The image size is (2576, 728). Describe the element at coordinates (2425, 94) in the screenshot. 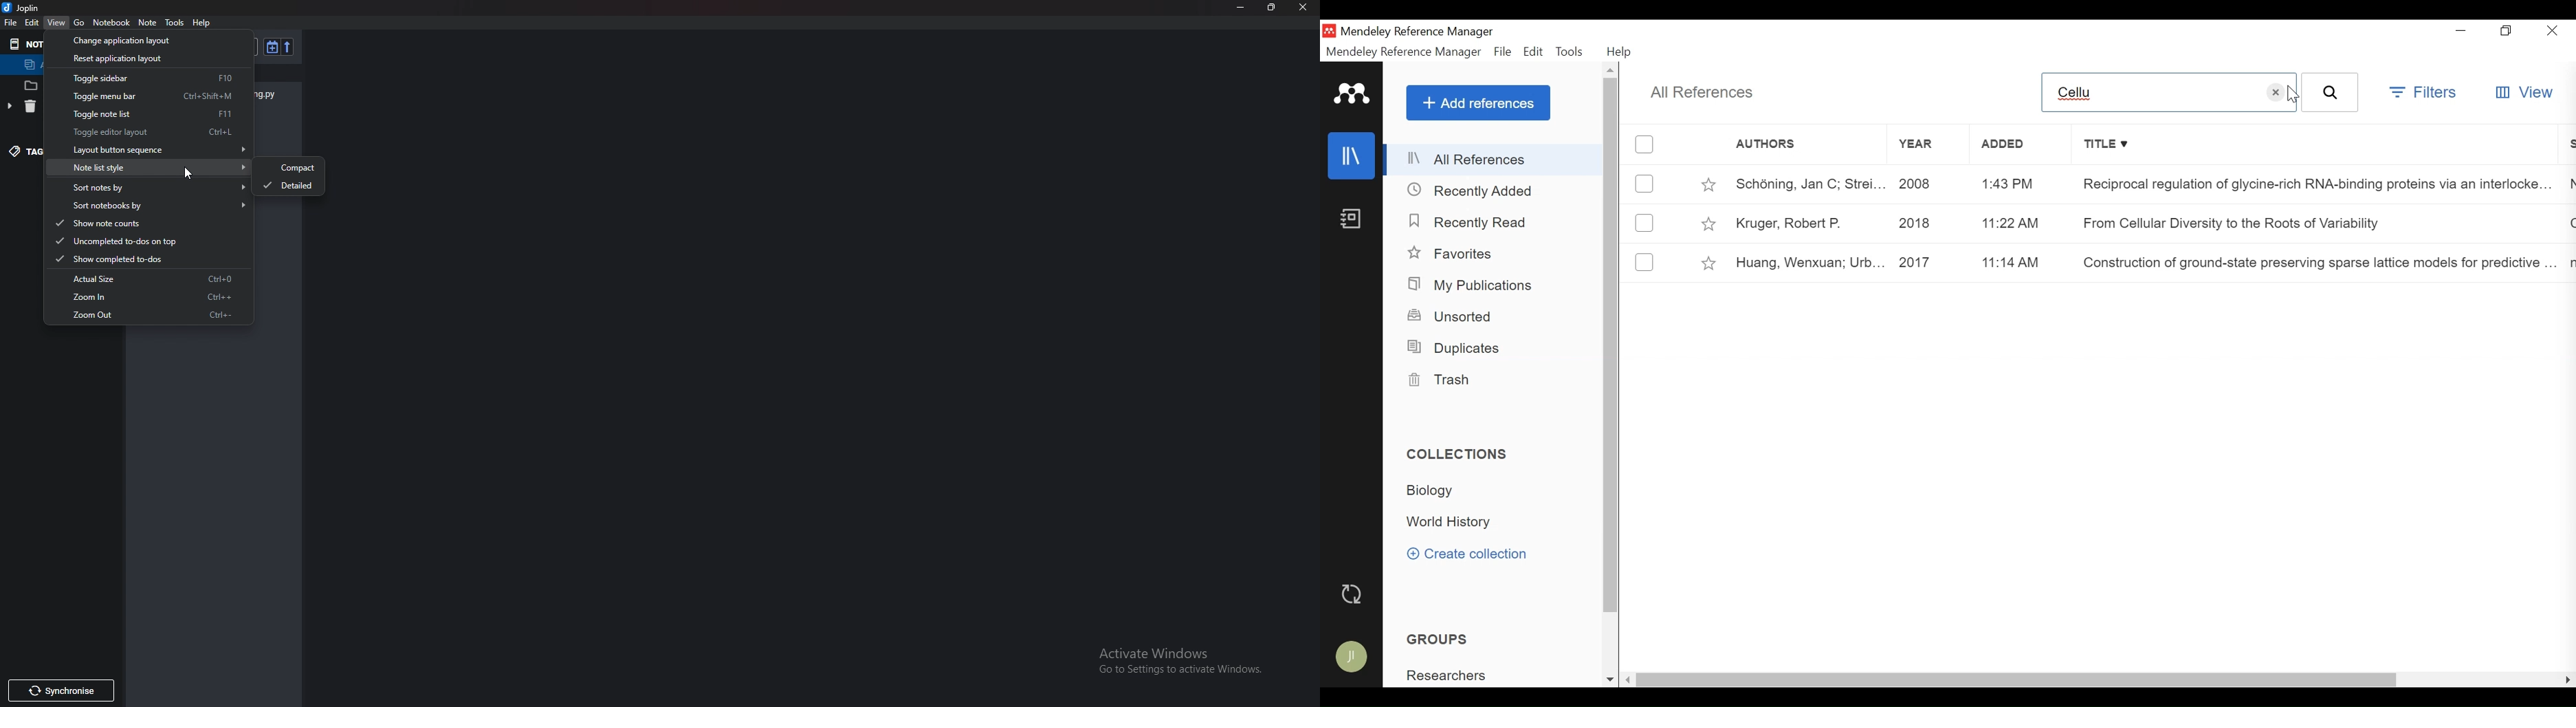

I see `Filter` at that location.